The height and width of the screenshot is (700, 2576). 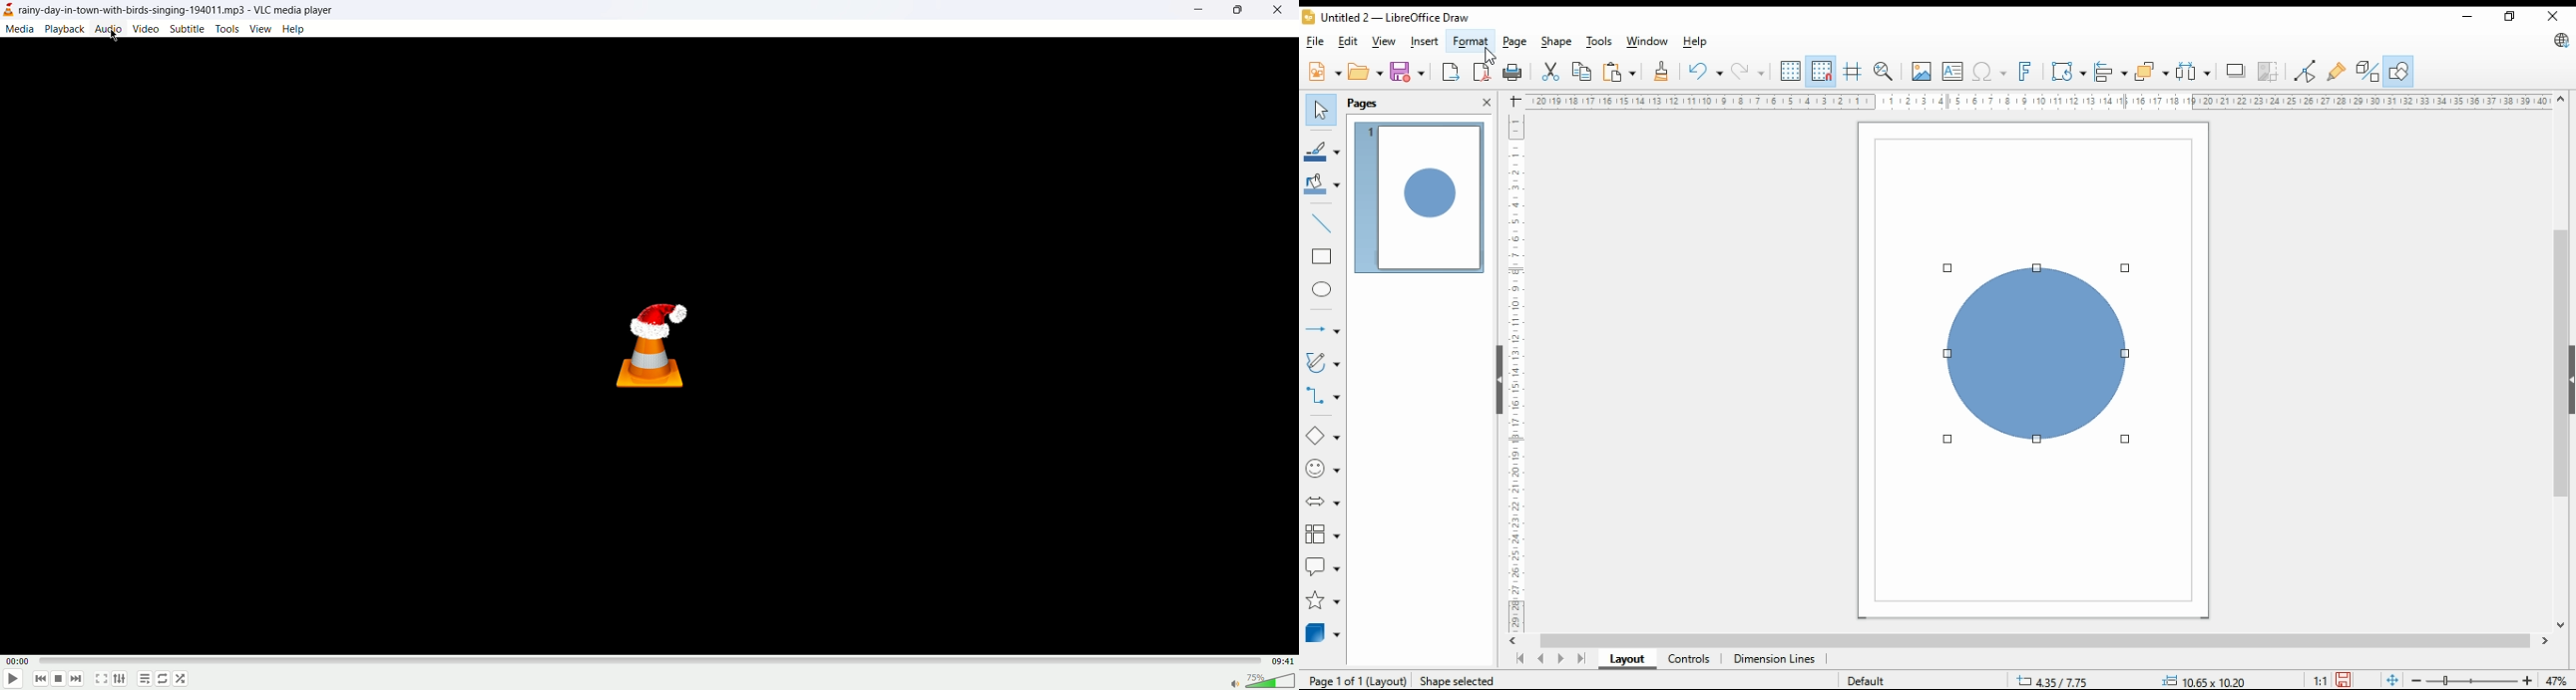 I want to click on full screen, so click(x=102, y=680).